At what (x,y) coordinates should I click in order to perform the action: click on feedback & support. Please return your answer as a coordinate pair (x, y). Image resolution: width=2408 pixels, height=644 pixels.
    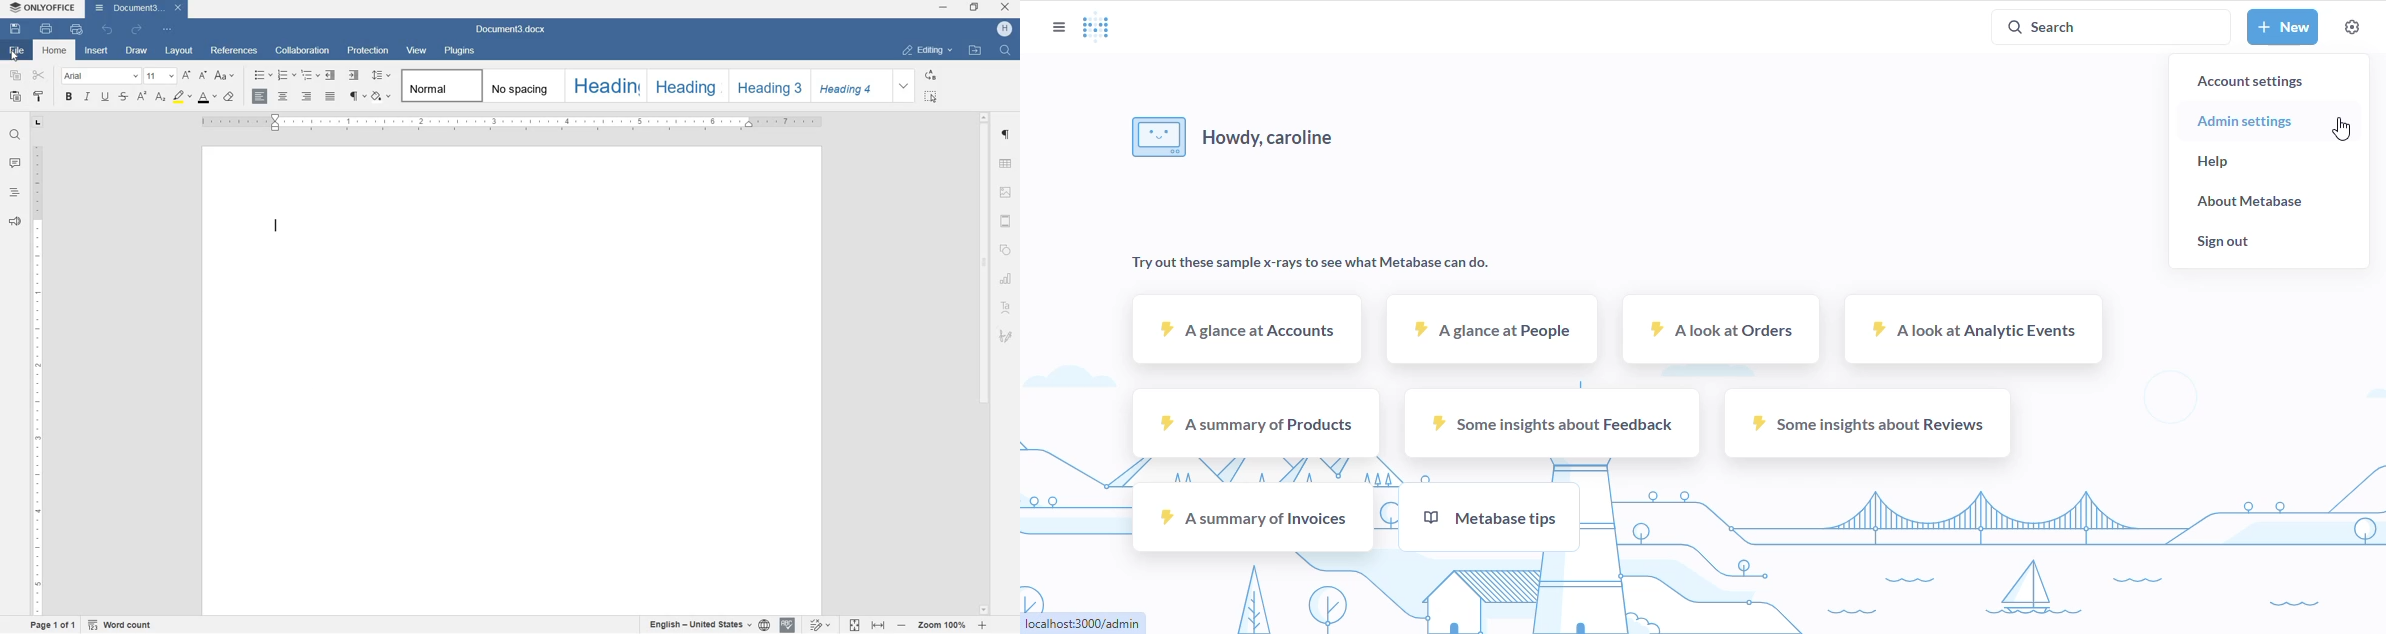
    Looking at the image, I should click on (15, 220).